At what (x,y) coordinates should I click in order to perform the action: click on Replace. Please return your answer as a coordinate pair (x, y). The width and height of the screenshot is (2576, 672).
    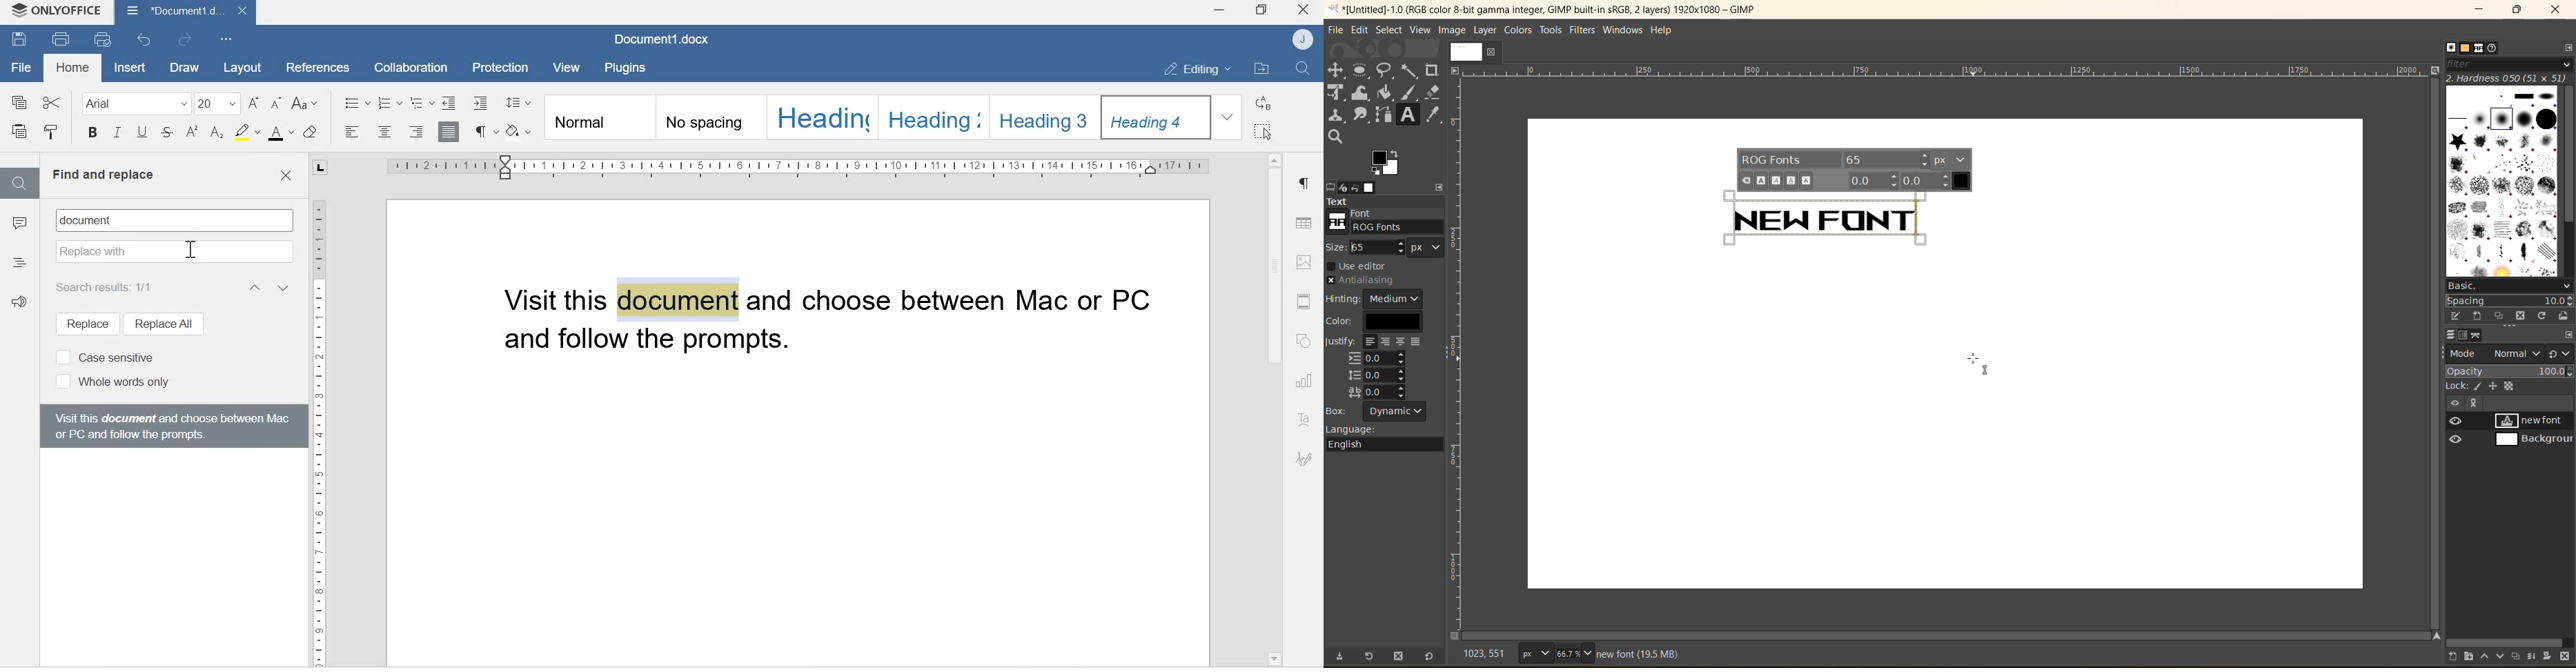
    Looking at the image, I should click on (81, 324).